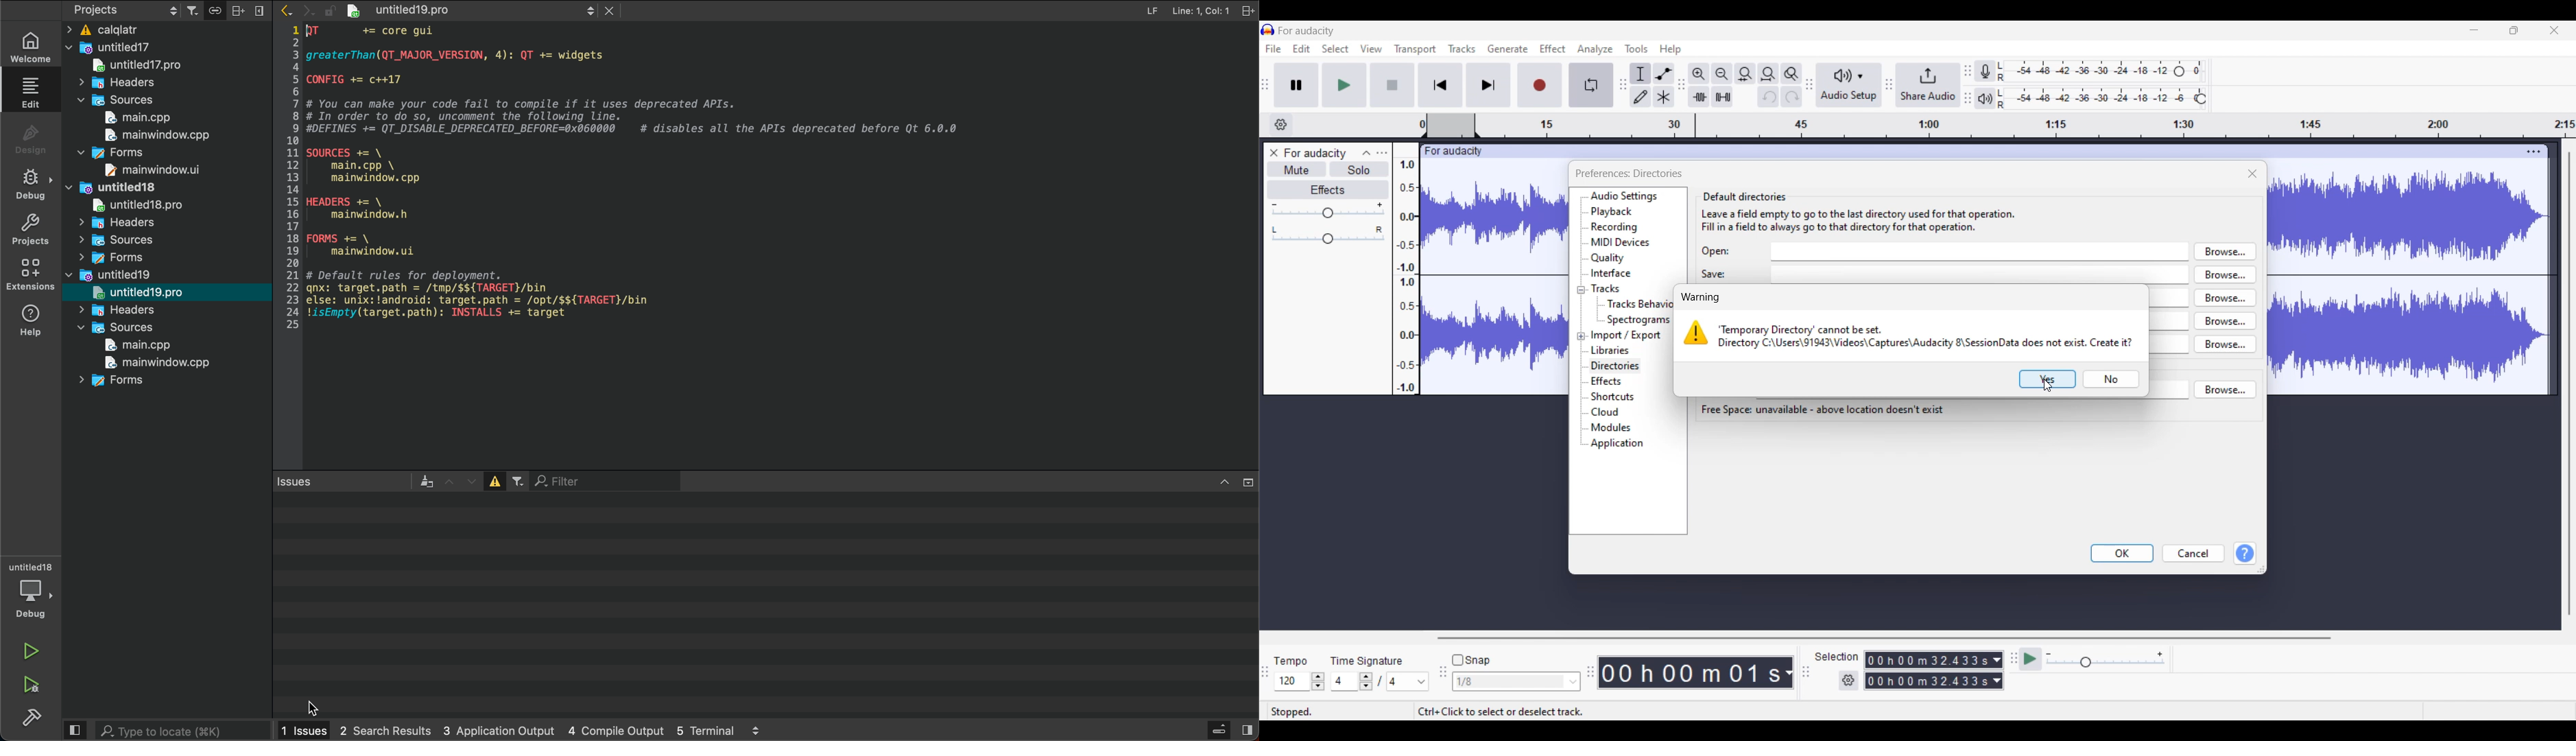  Describe the element at coordinates (1614, 227) in the screenshot. I see `Recording` at that location.